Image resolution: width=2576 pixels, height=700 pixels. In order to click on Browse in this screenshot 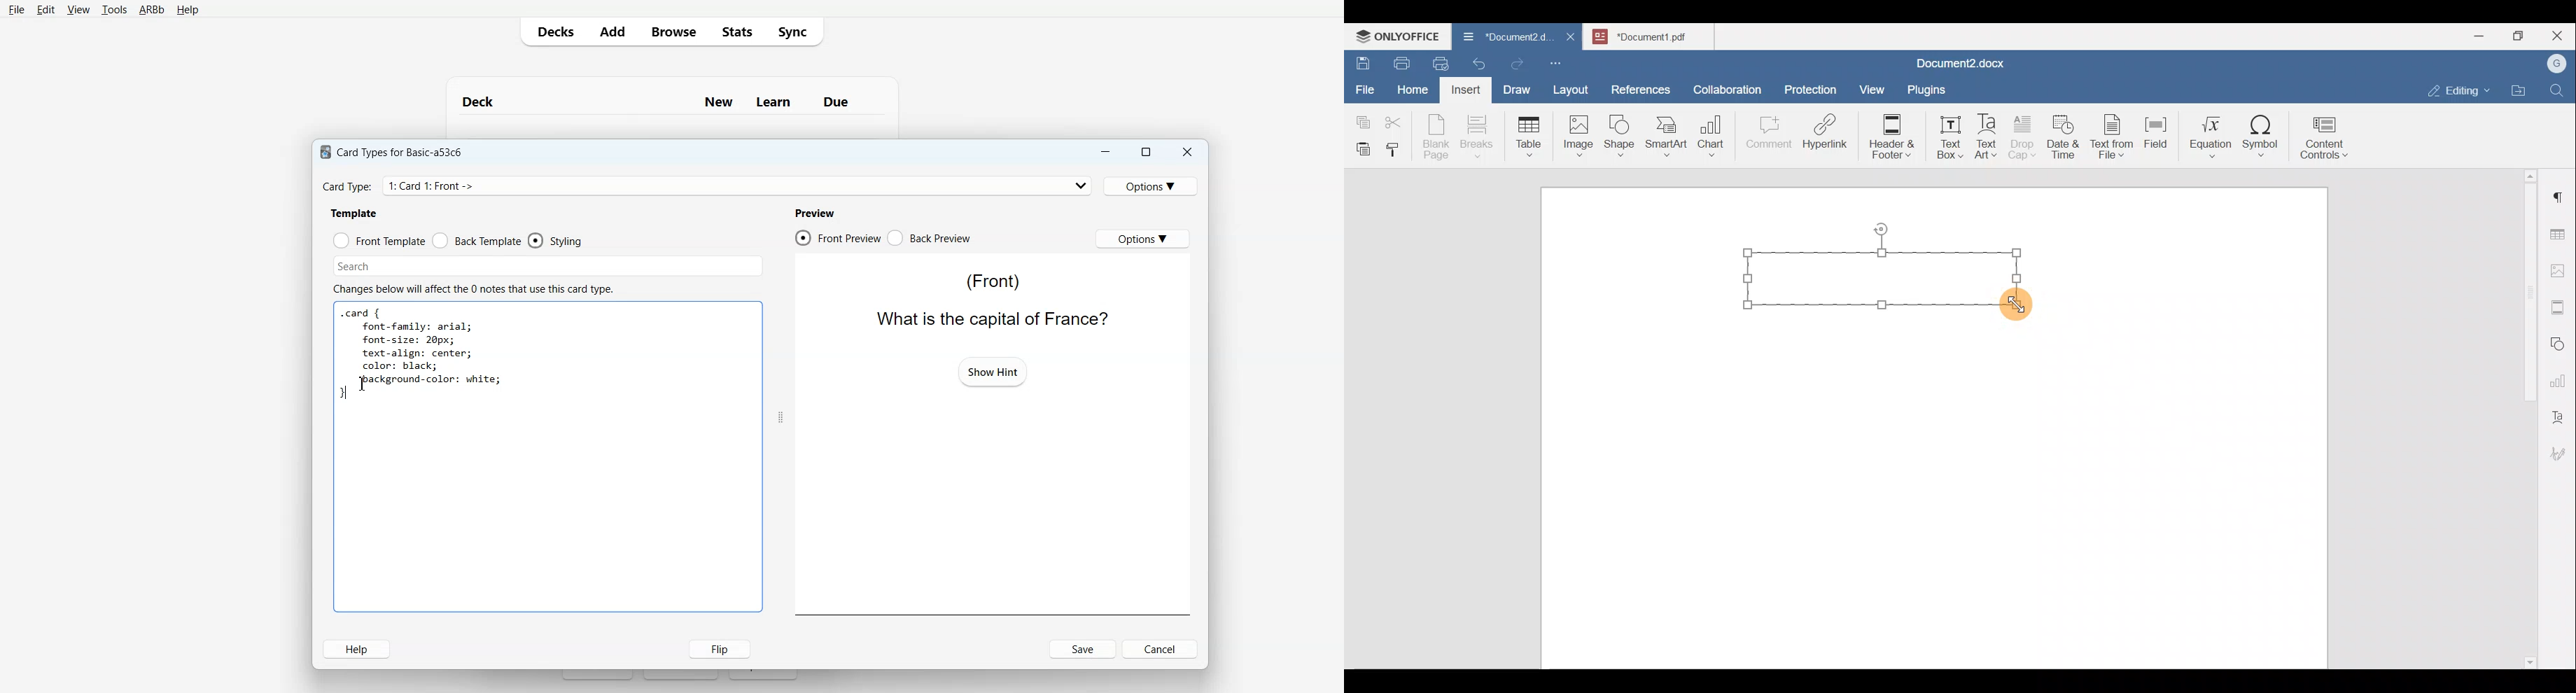, I will do `click(673, 31)`.